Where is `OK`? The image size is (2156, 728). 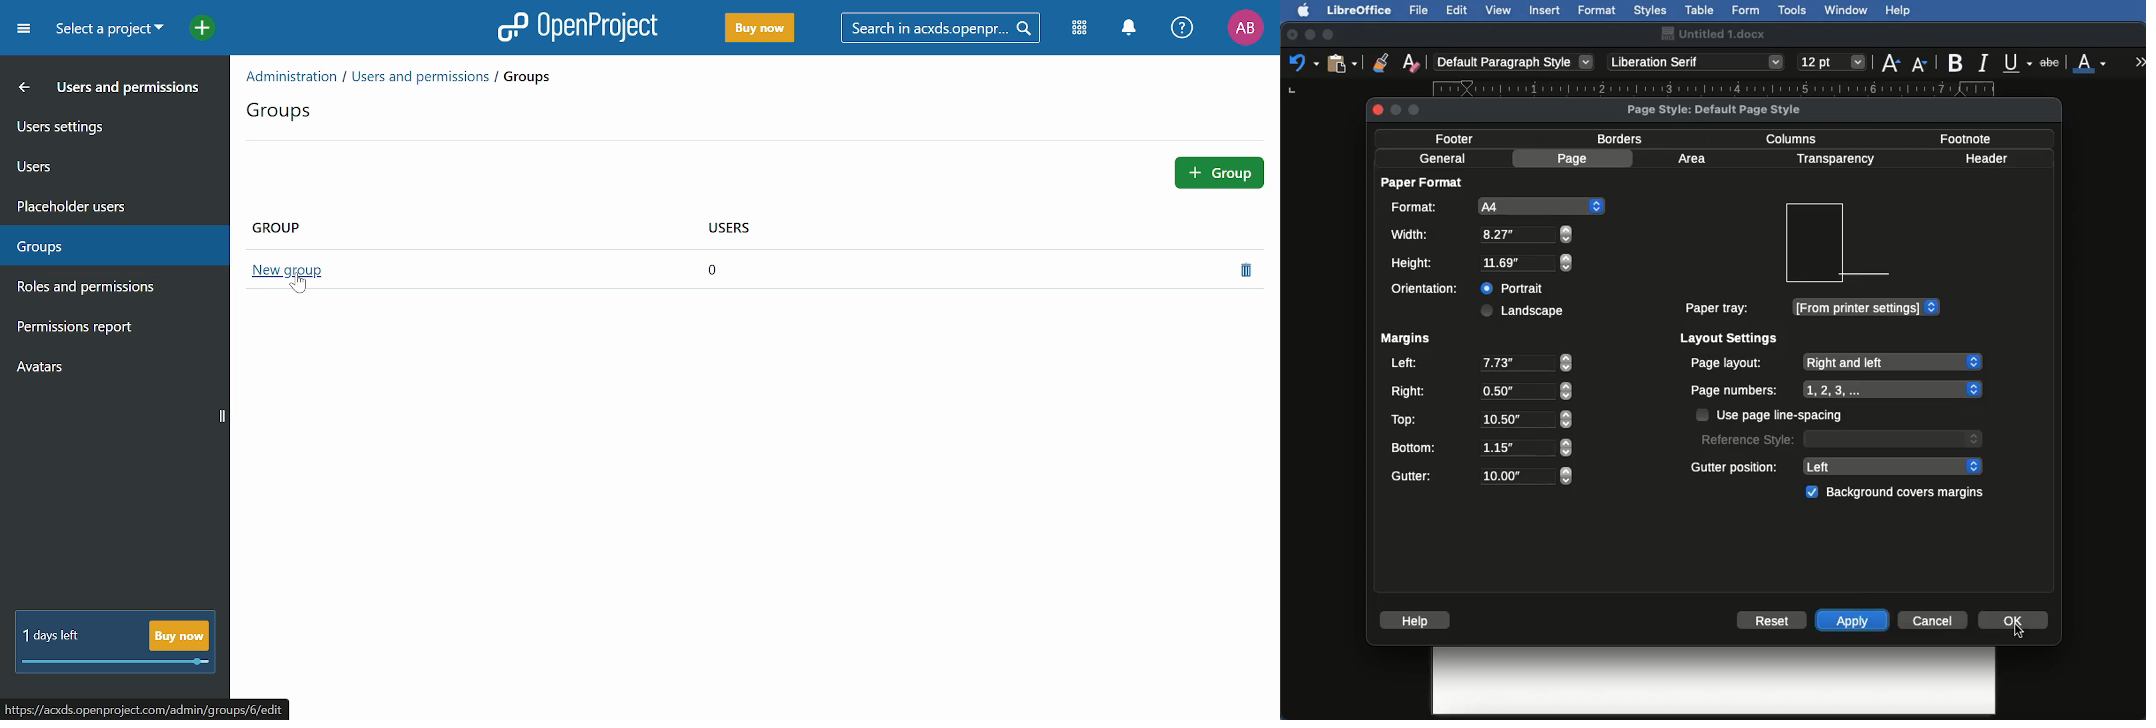 OK is located at coordinates (2013, 619).